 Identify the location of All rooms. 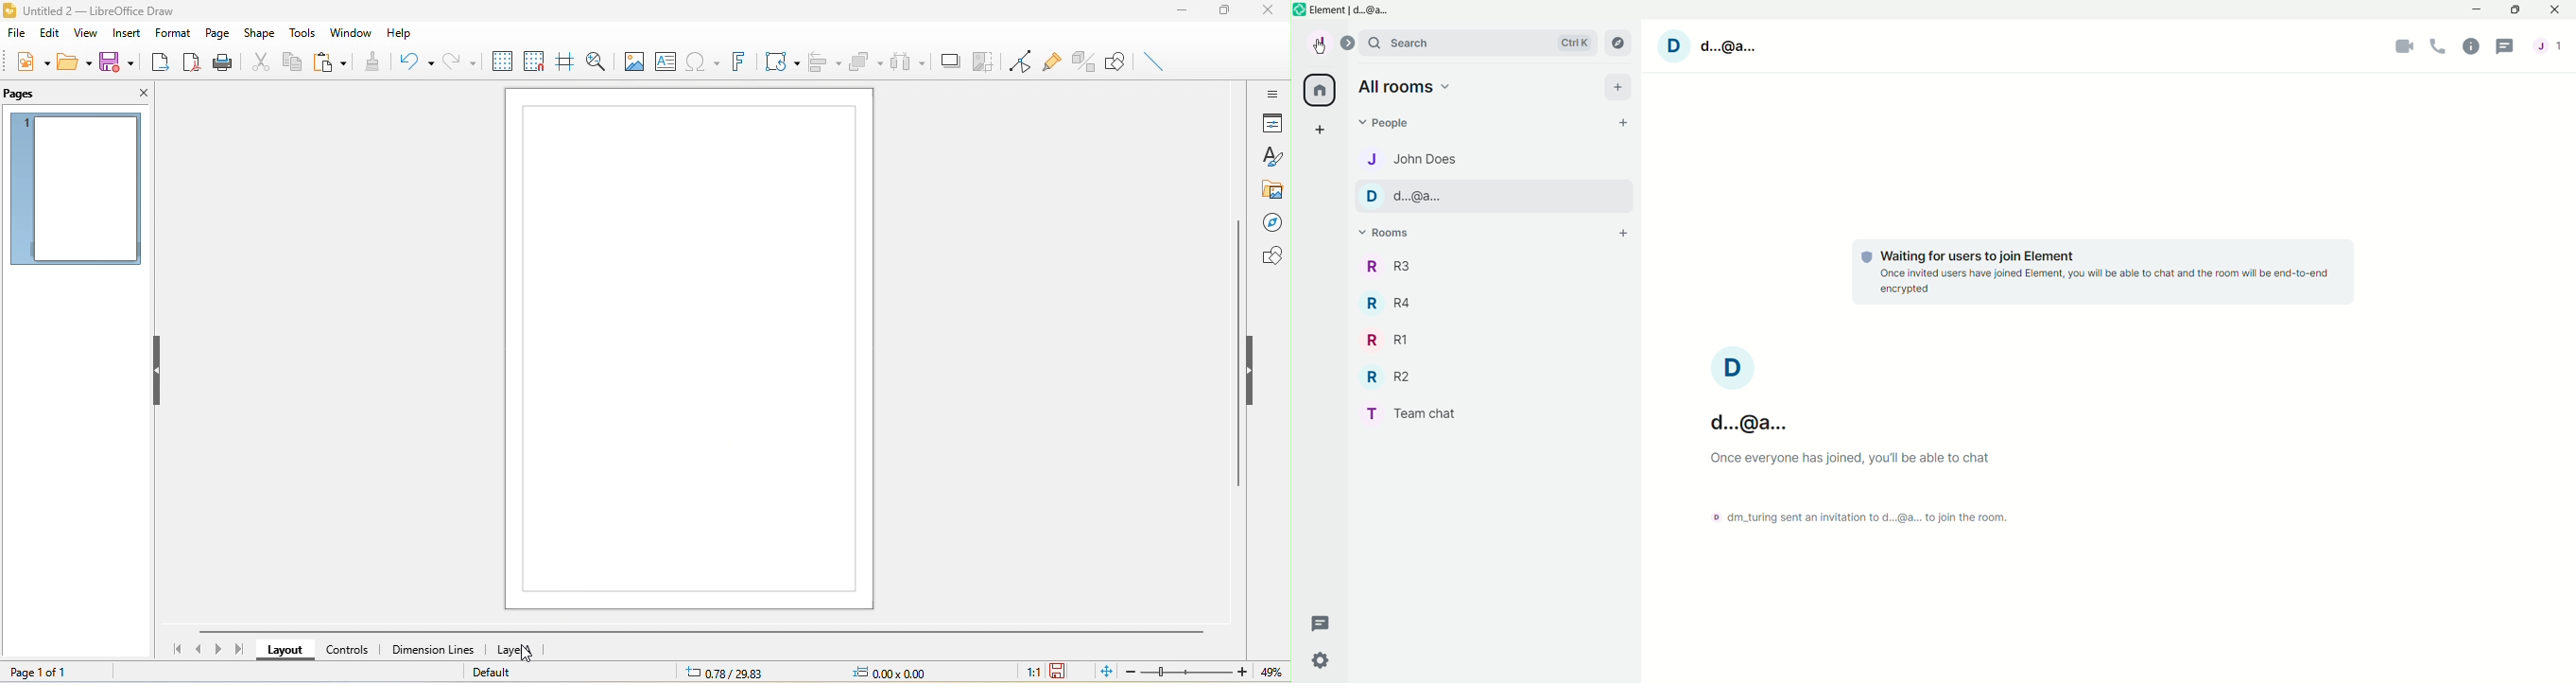
(1406, 87).